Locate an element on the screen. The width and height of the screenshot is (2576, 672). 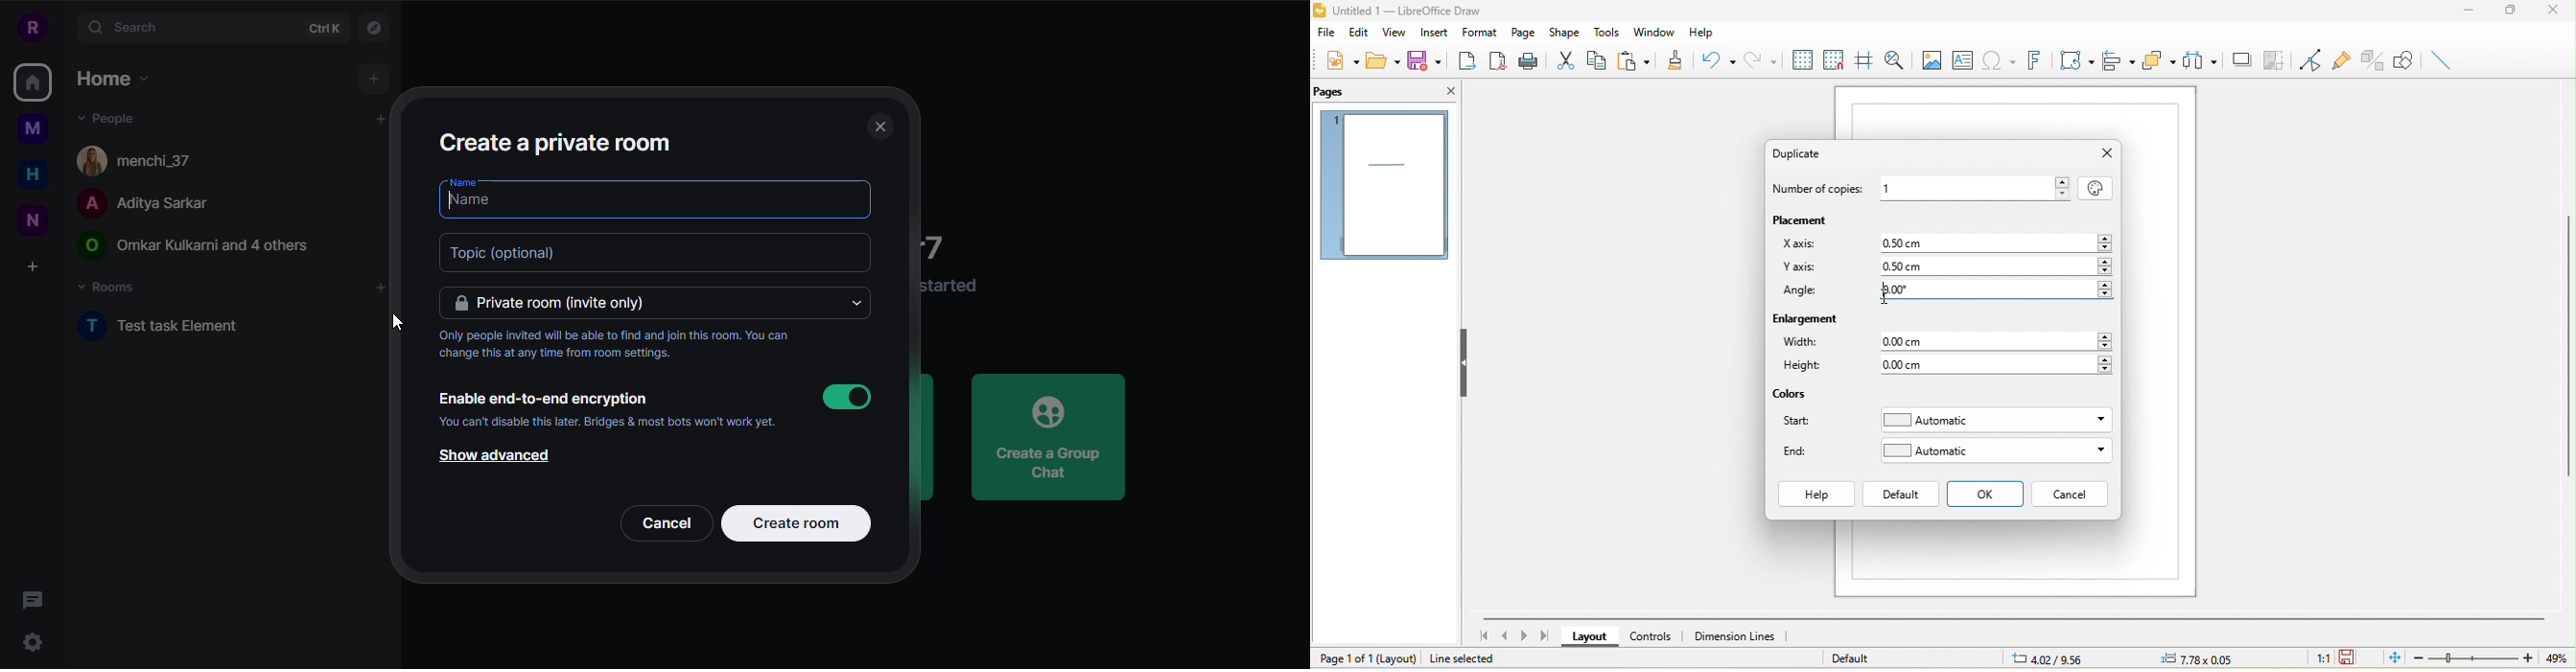
test task element is located at coordinates (166, 326).